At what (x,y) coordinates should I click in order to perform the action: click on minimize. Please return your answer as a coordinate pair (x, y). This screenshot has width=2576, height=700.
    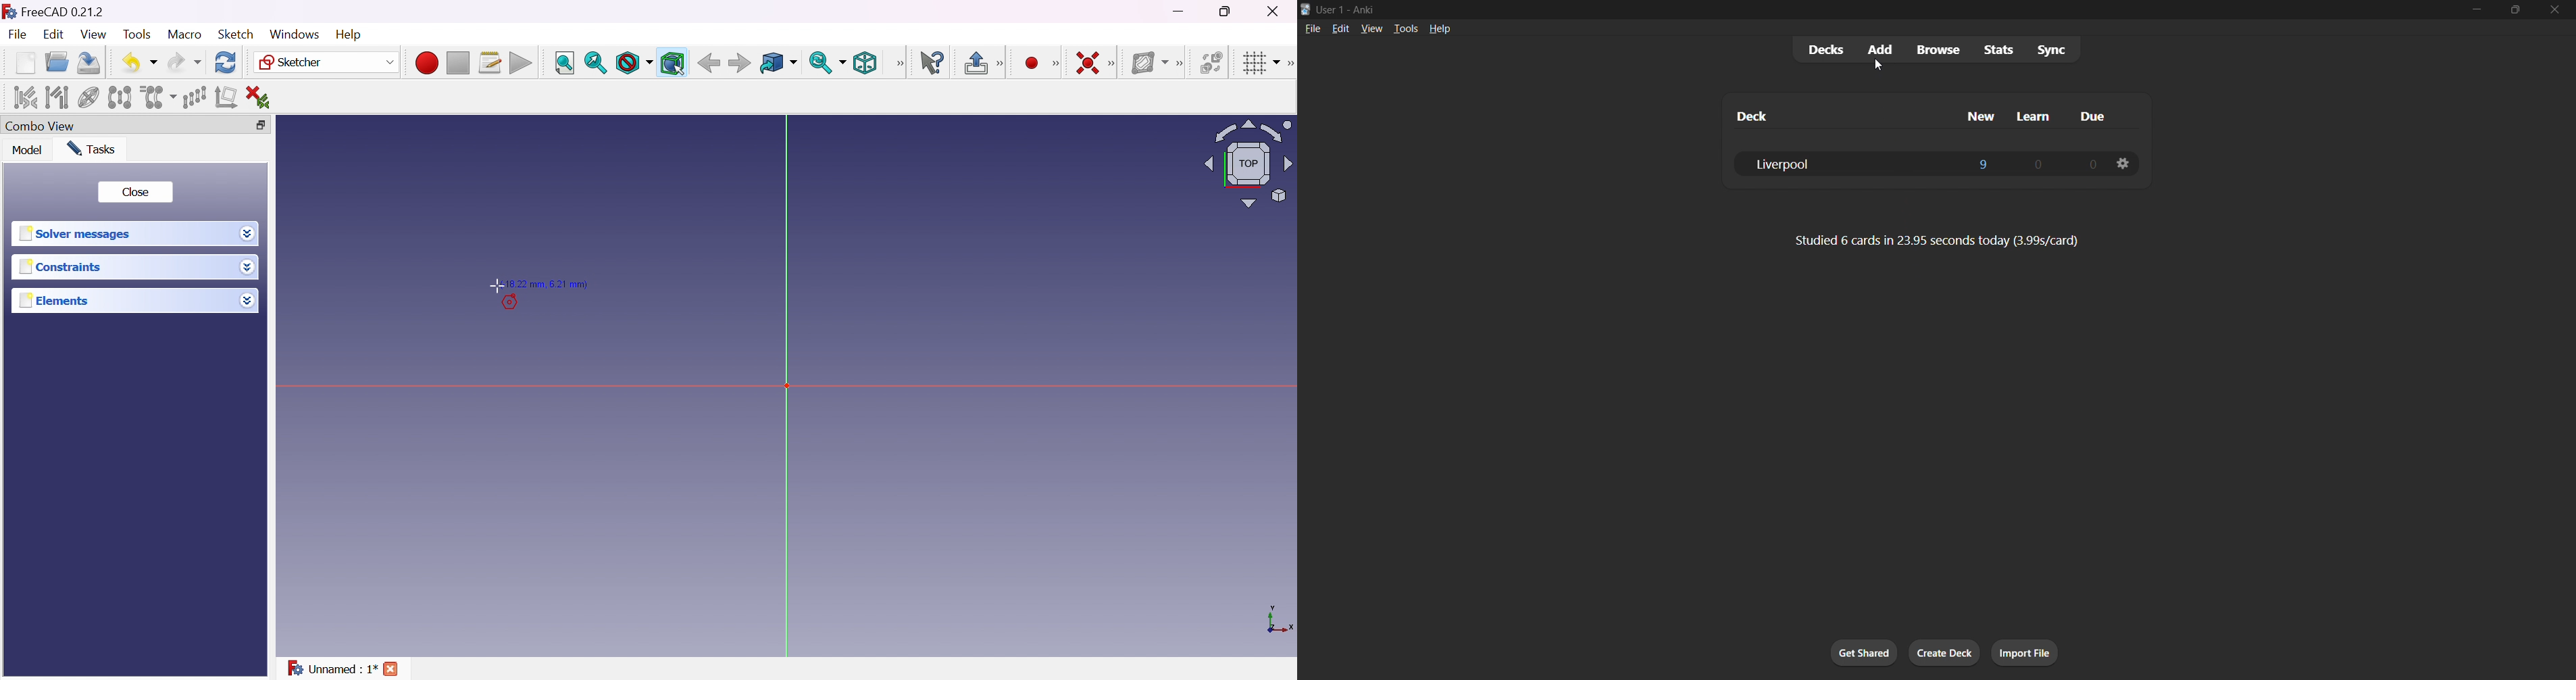
    Looking at the image, I should click on (2468, 10).